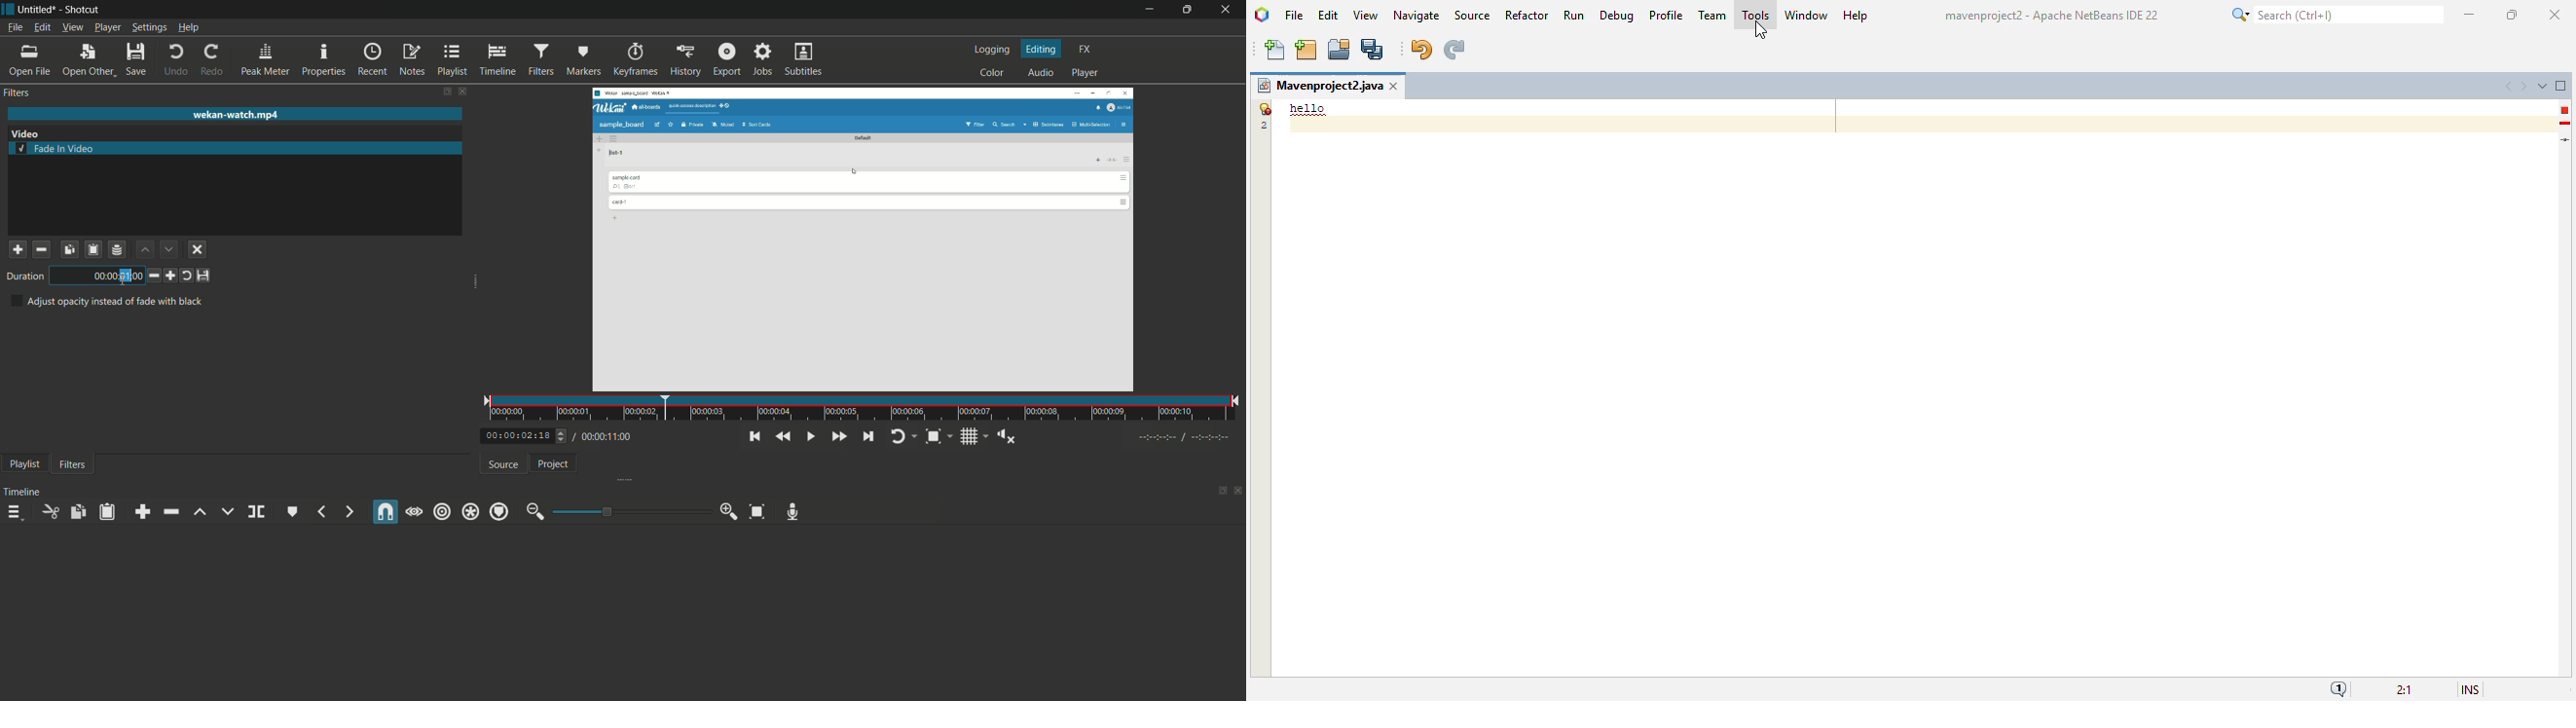 The width and height of the screenshot is (2576, 728). Describe the element at coordinates (540, 59) in the screenshot. I see `filters` at that location.